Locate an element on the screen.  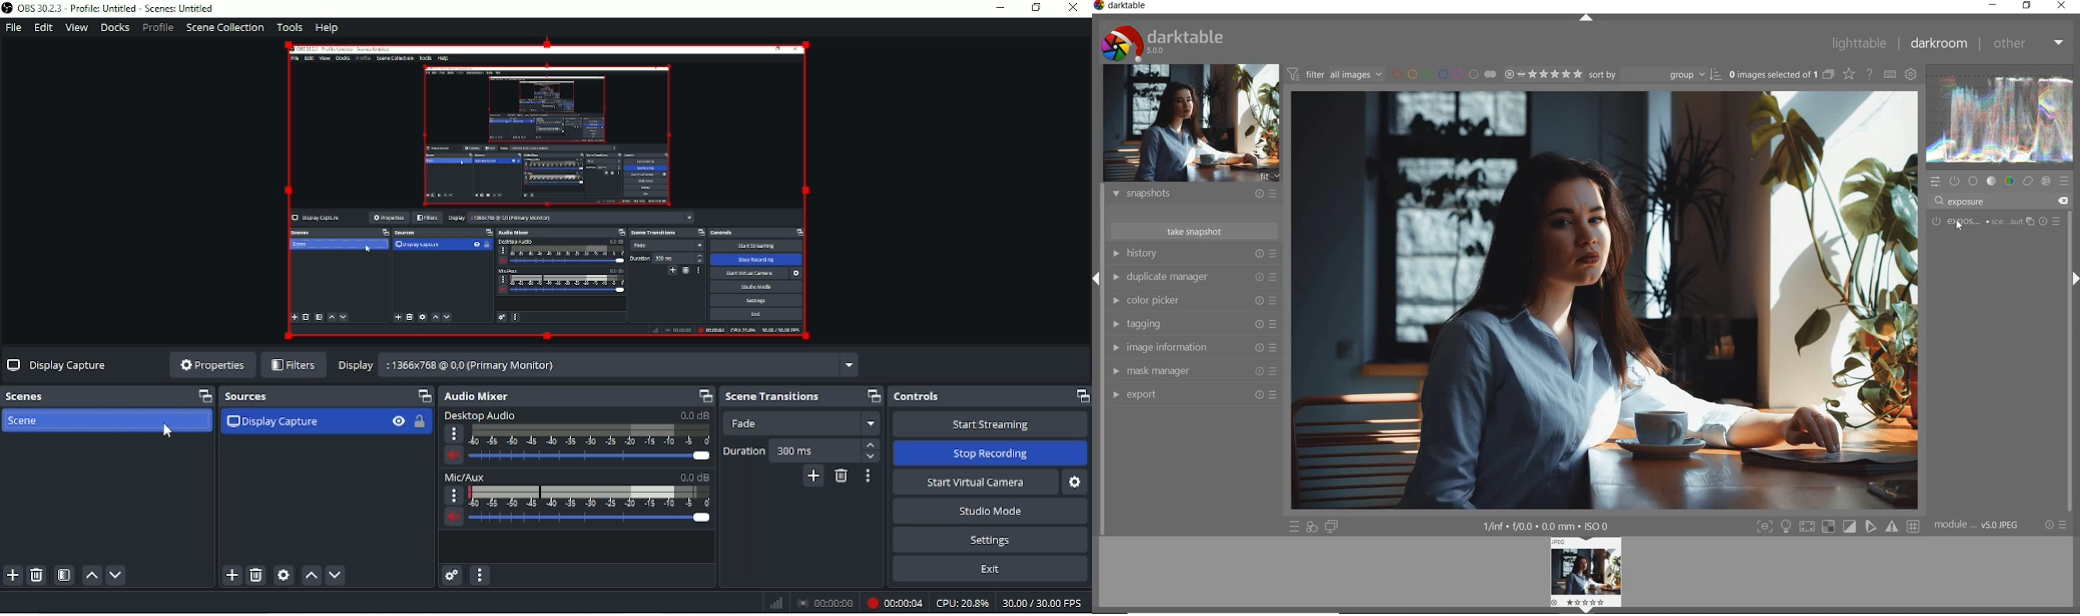
Scale is located at coordinates (591, 434).